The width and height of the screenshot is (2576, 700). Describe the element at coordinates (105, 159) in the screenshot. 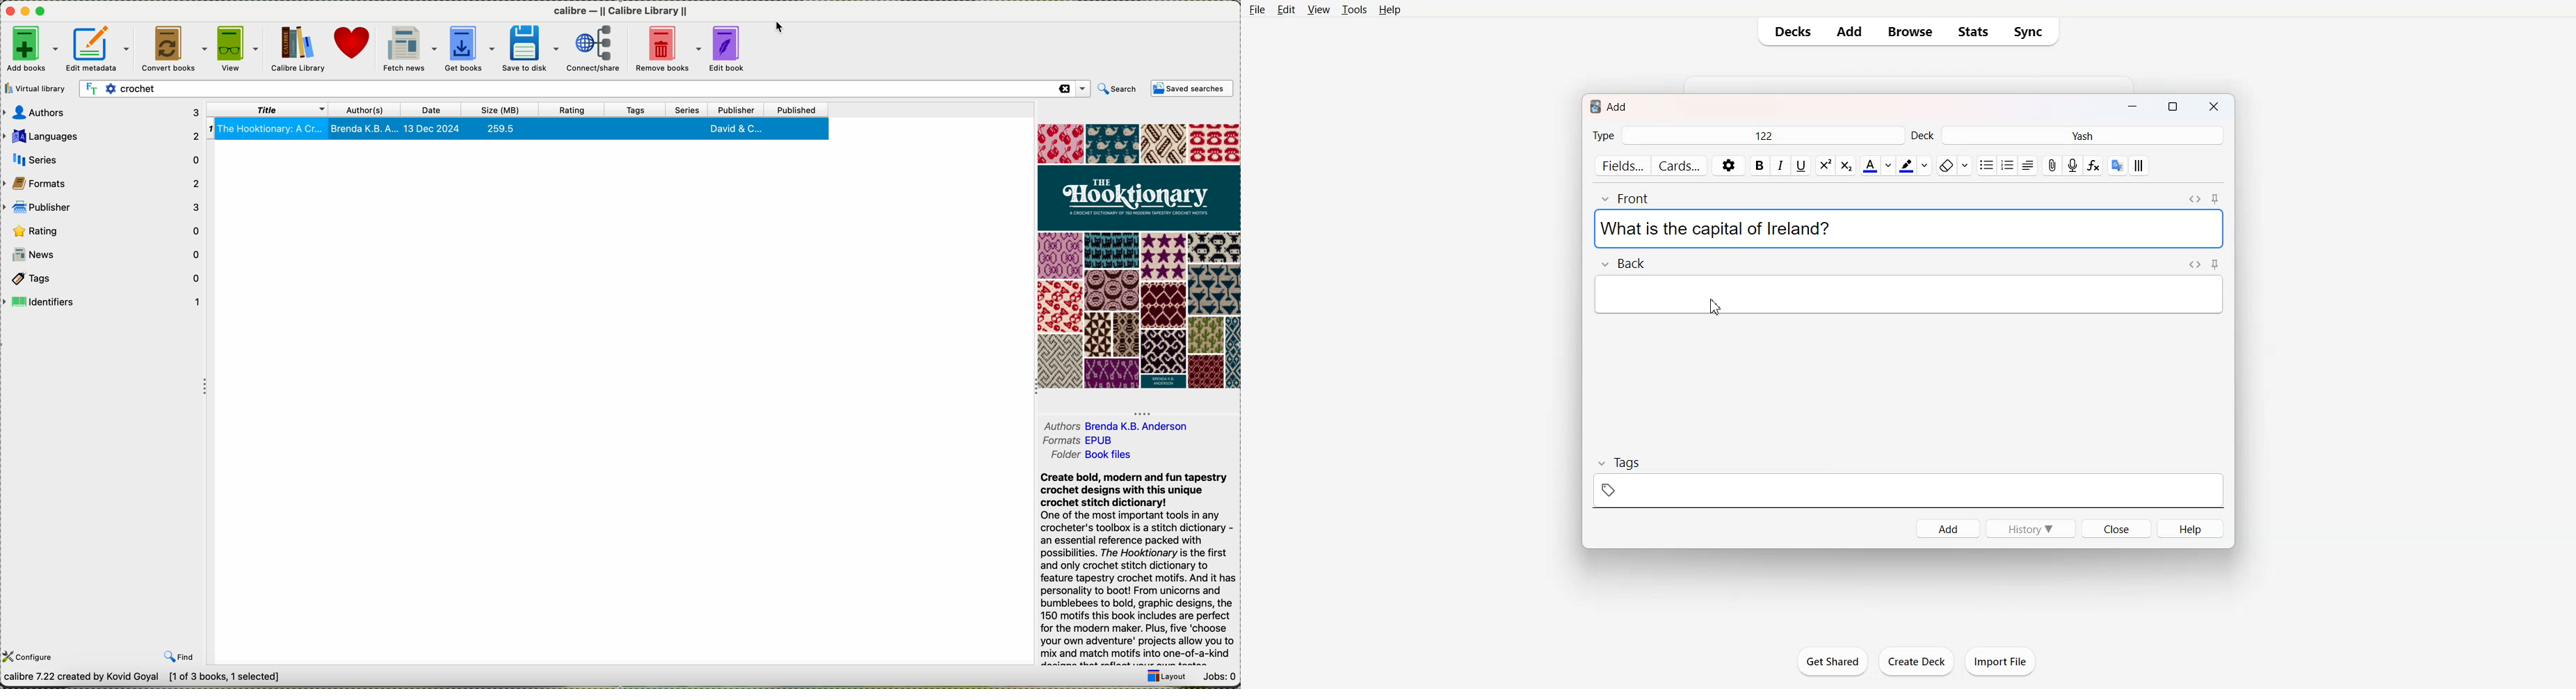

I see `series` at that location.